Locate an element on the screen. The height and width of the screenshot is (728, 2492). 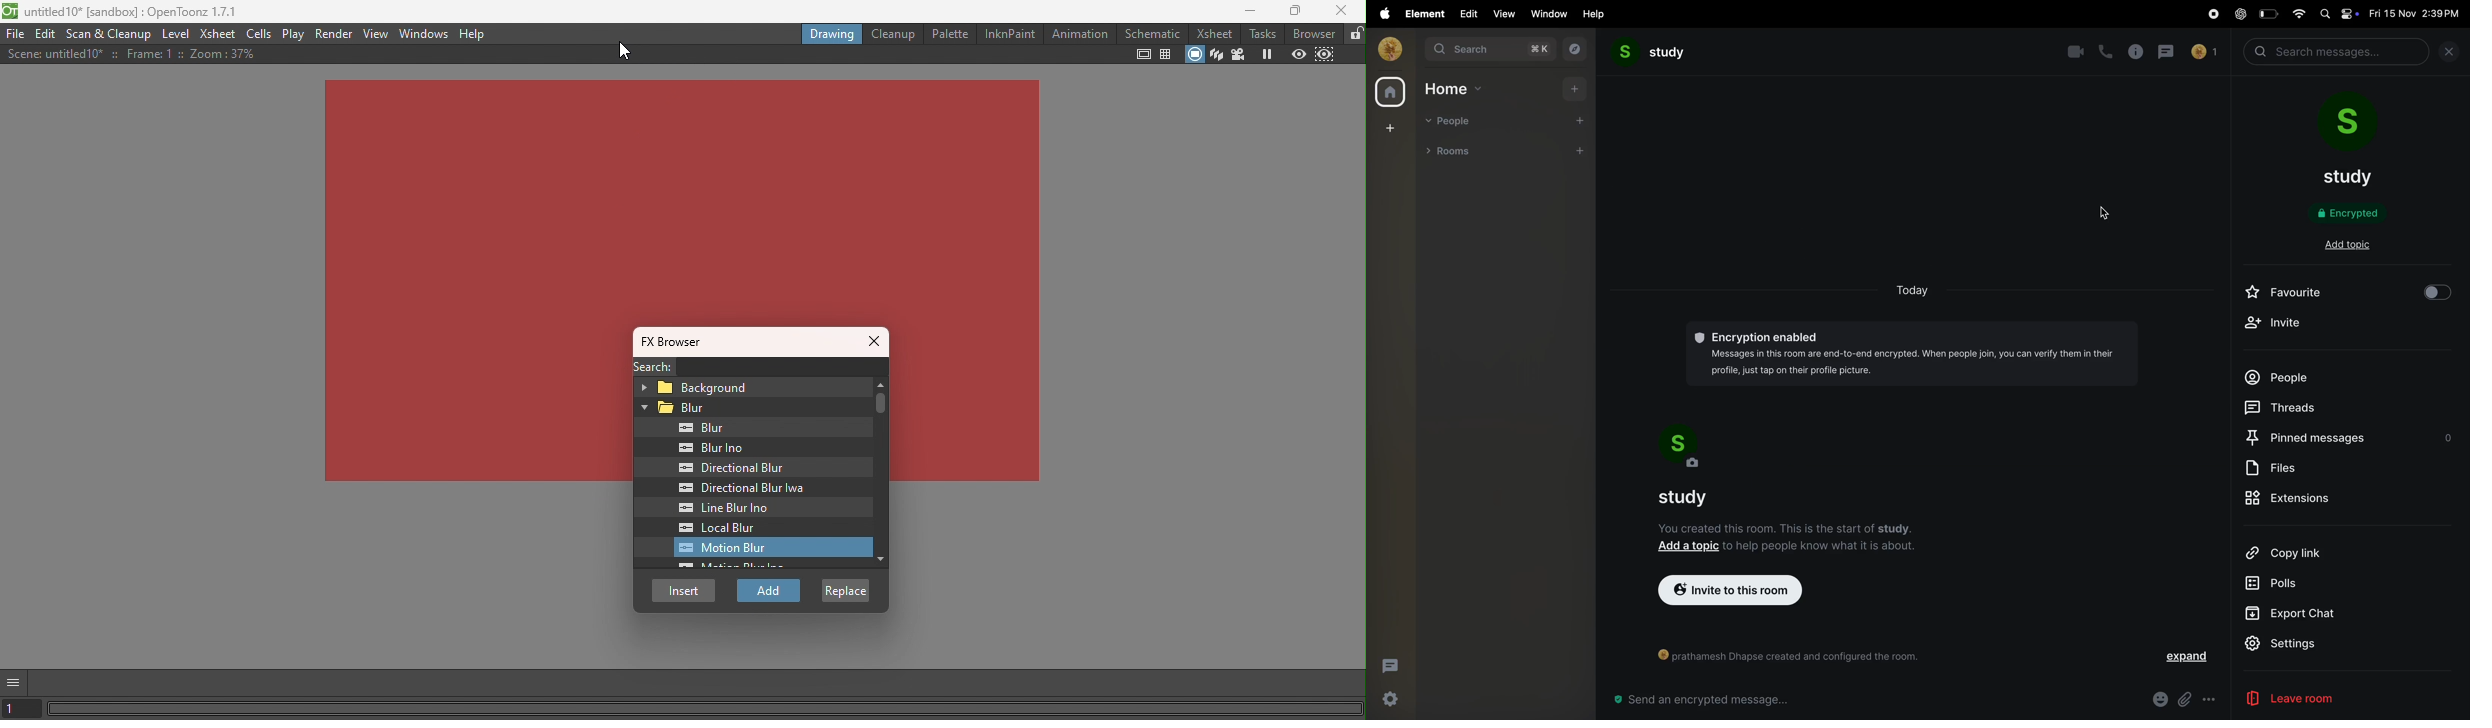
Line blur Ino is located at coordinates (730, 508).